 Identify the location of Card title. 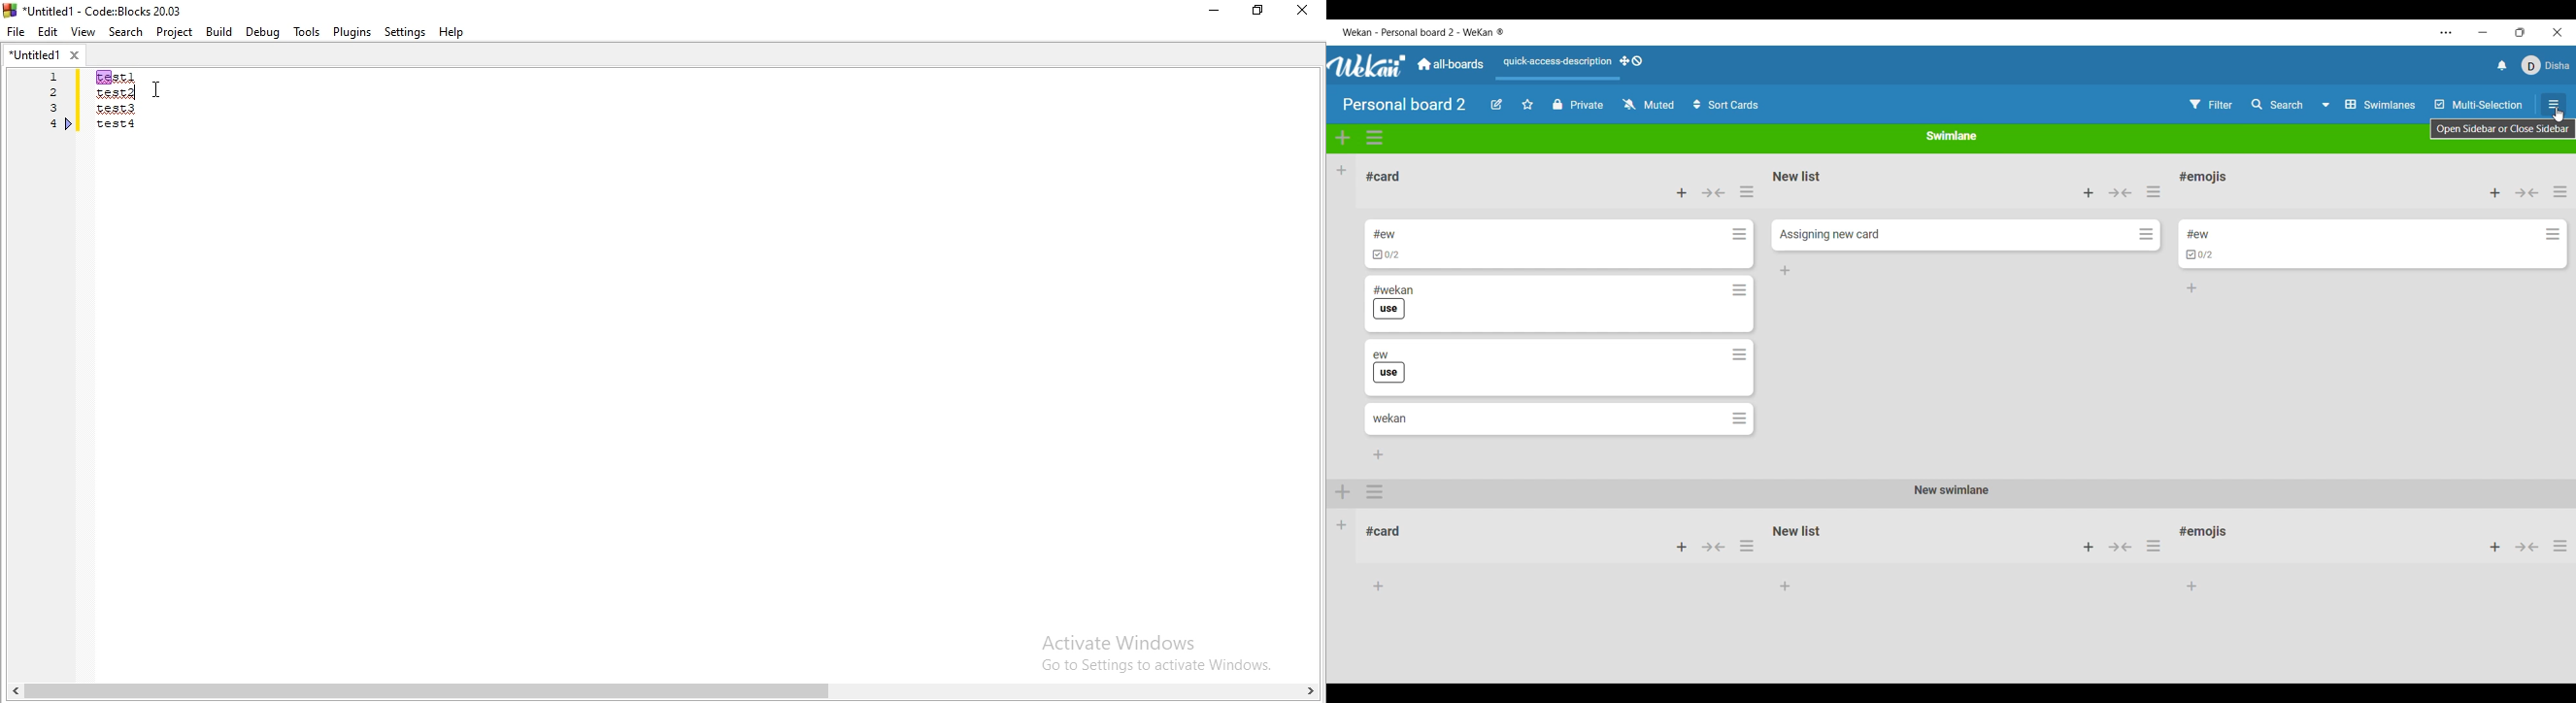
(1389, 419).